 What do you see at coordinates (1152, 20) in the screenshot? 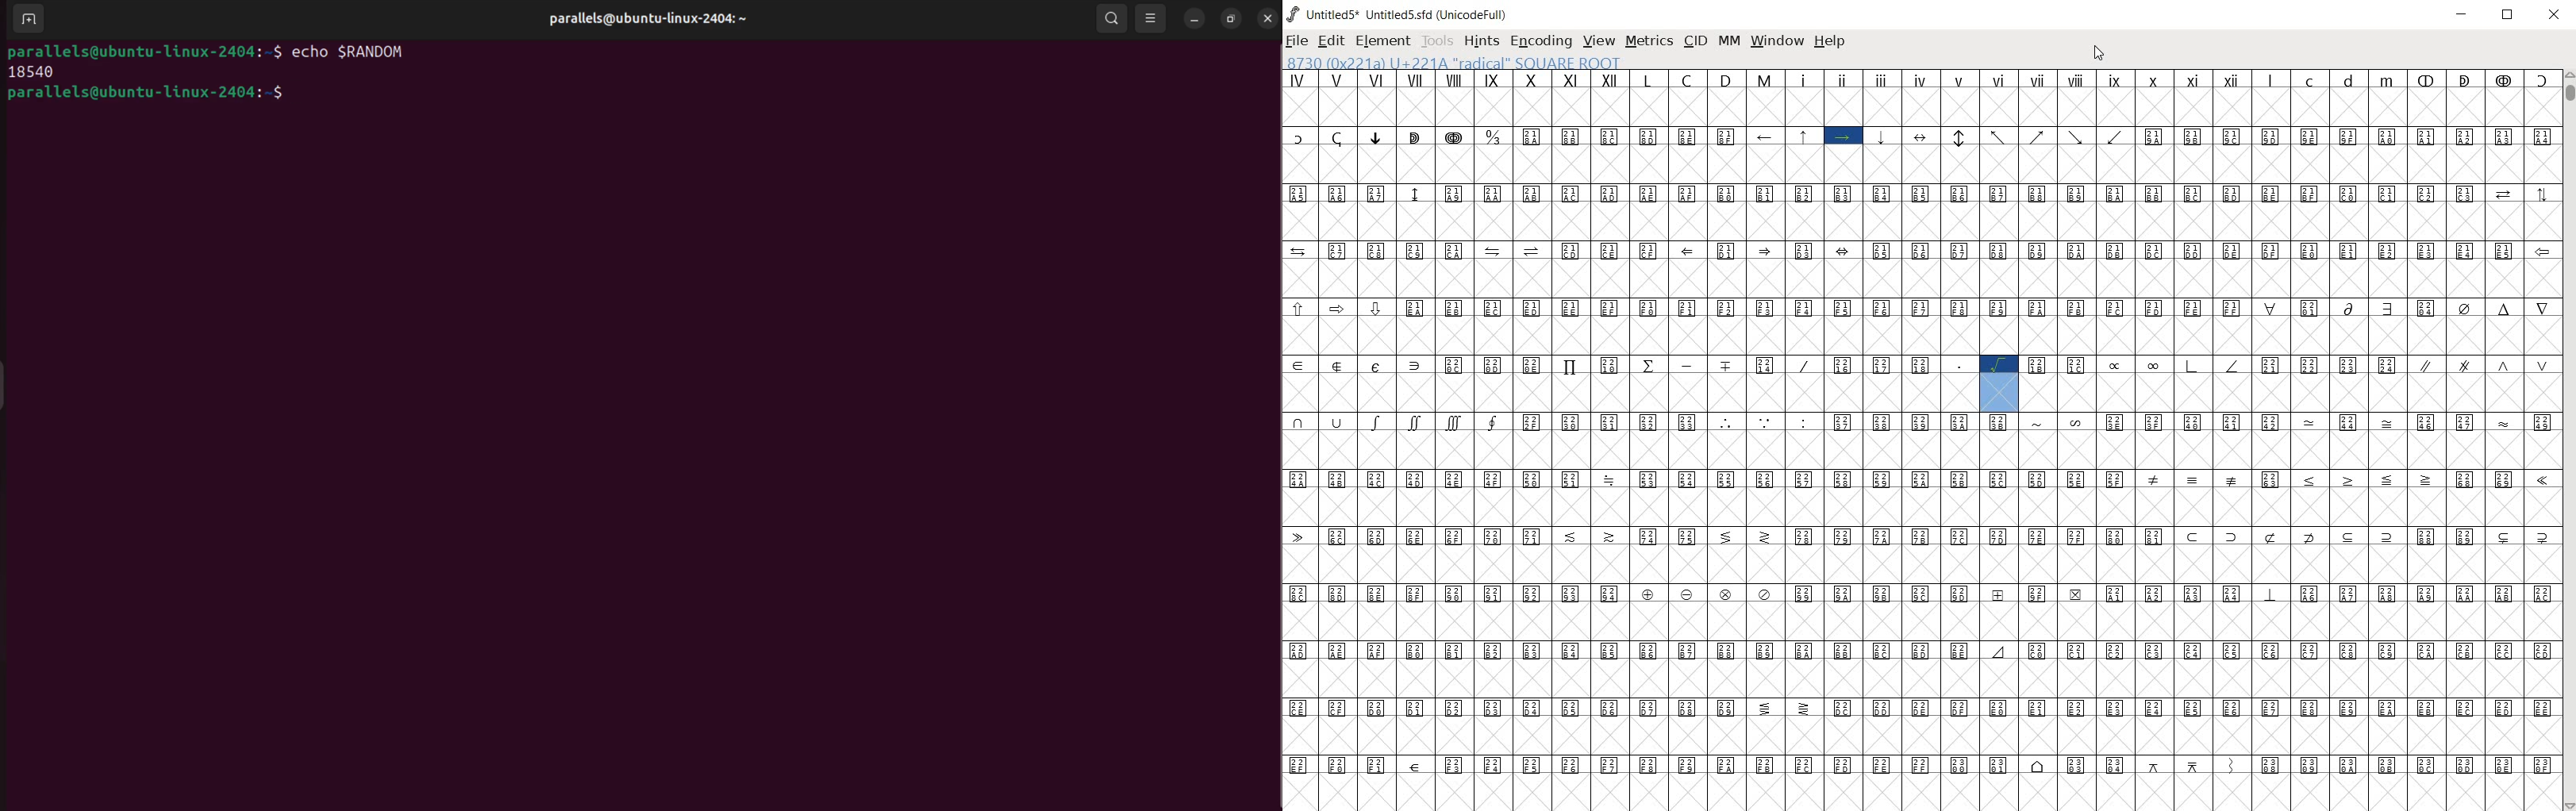
I see `view options` at bounding box center [1152, 20].